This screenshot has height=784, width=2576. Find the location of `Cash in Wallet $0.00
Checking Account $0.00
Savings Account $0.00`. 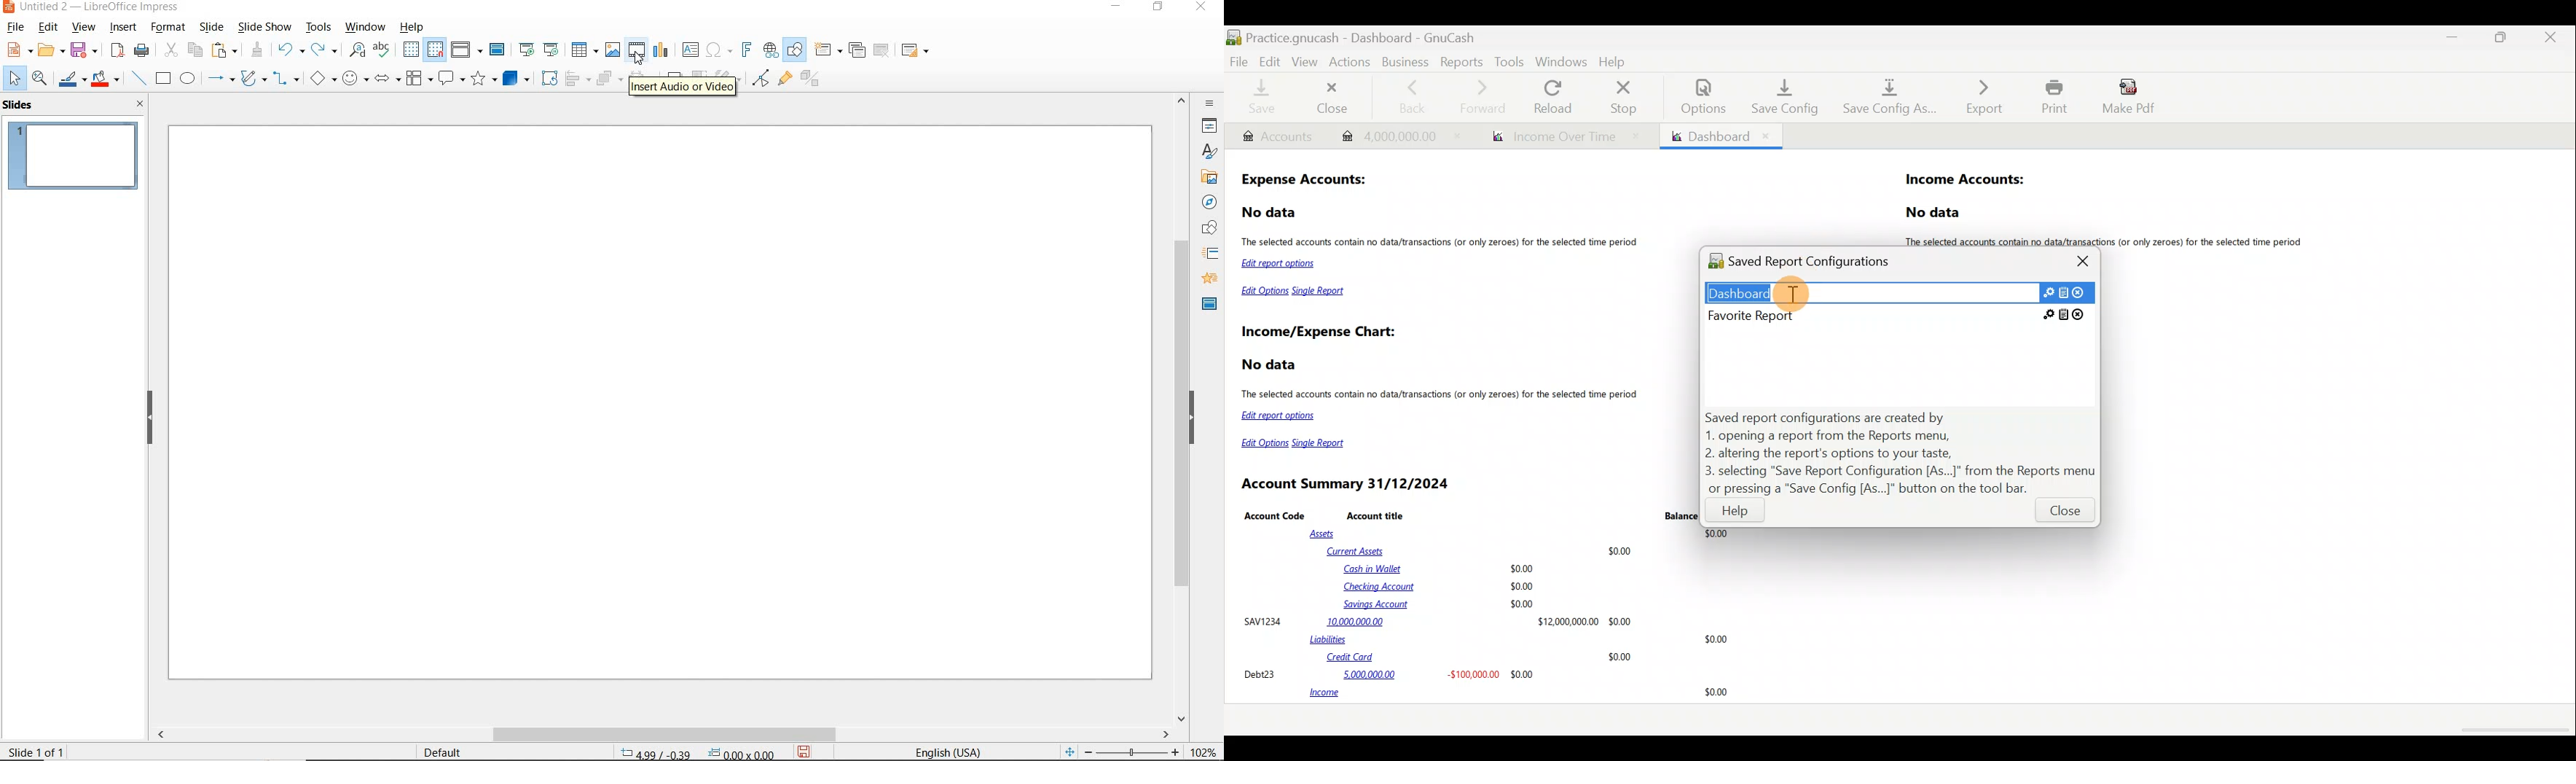

Cash in Wallet $0.00
Checking Account $0.00
Savings Account $0.00 is located at coordinates (1441, 586).